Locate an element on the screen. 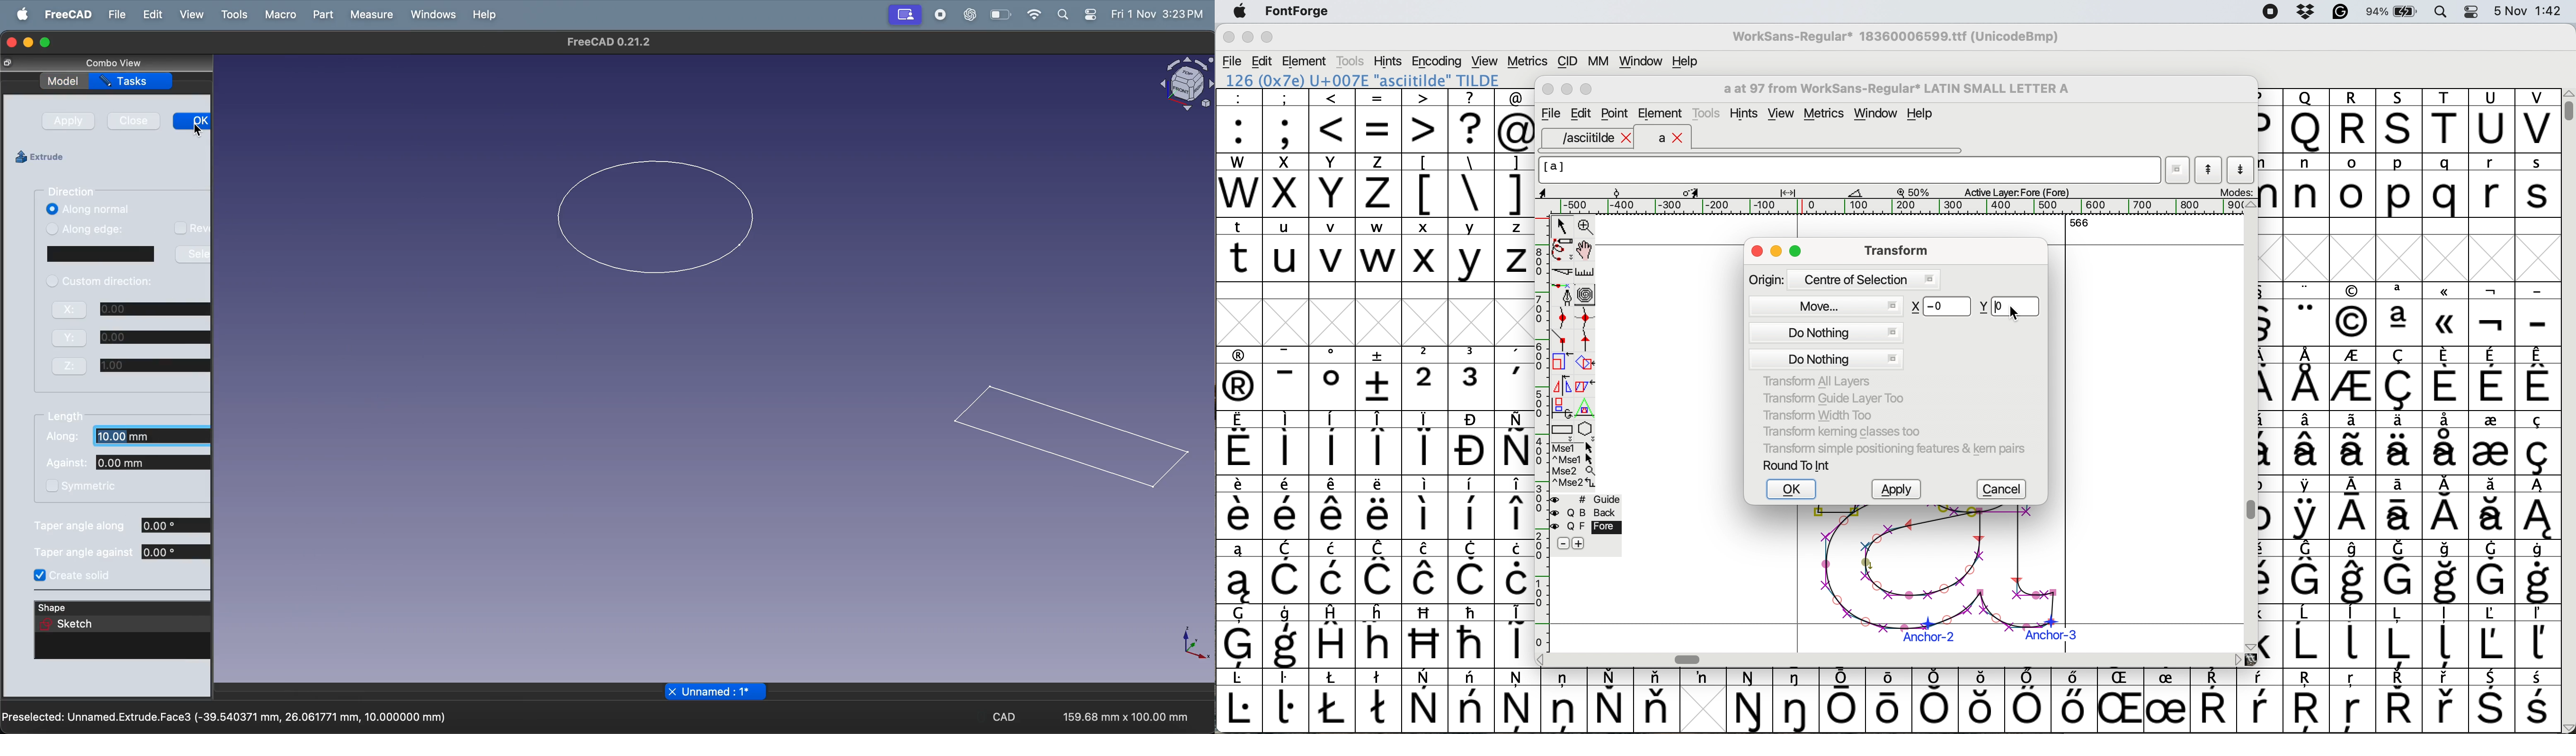   is located at coordinates (1942, 306).